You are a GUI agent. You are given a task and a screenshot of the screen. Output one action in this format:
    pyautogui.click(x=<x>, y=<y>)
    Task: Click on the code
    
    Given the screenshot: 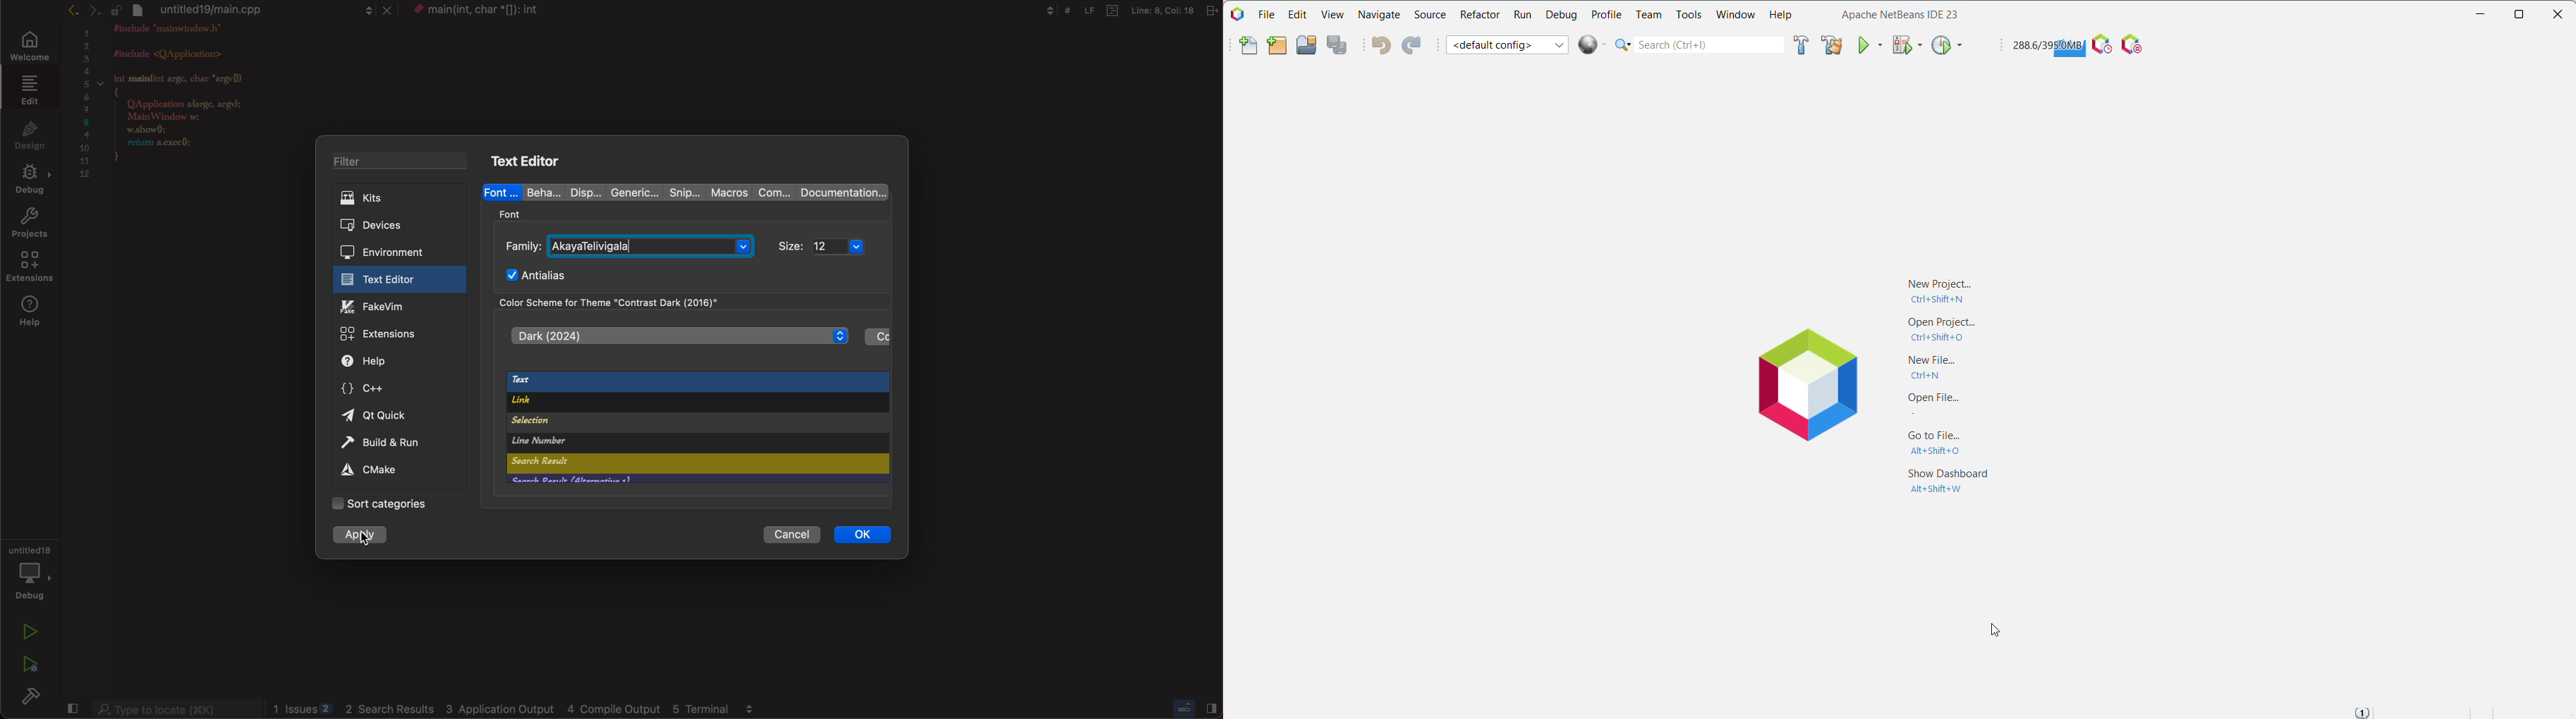 What is the action you would take?
    pyautogui.click(x=194, y=104)
    